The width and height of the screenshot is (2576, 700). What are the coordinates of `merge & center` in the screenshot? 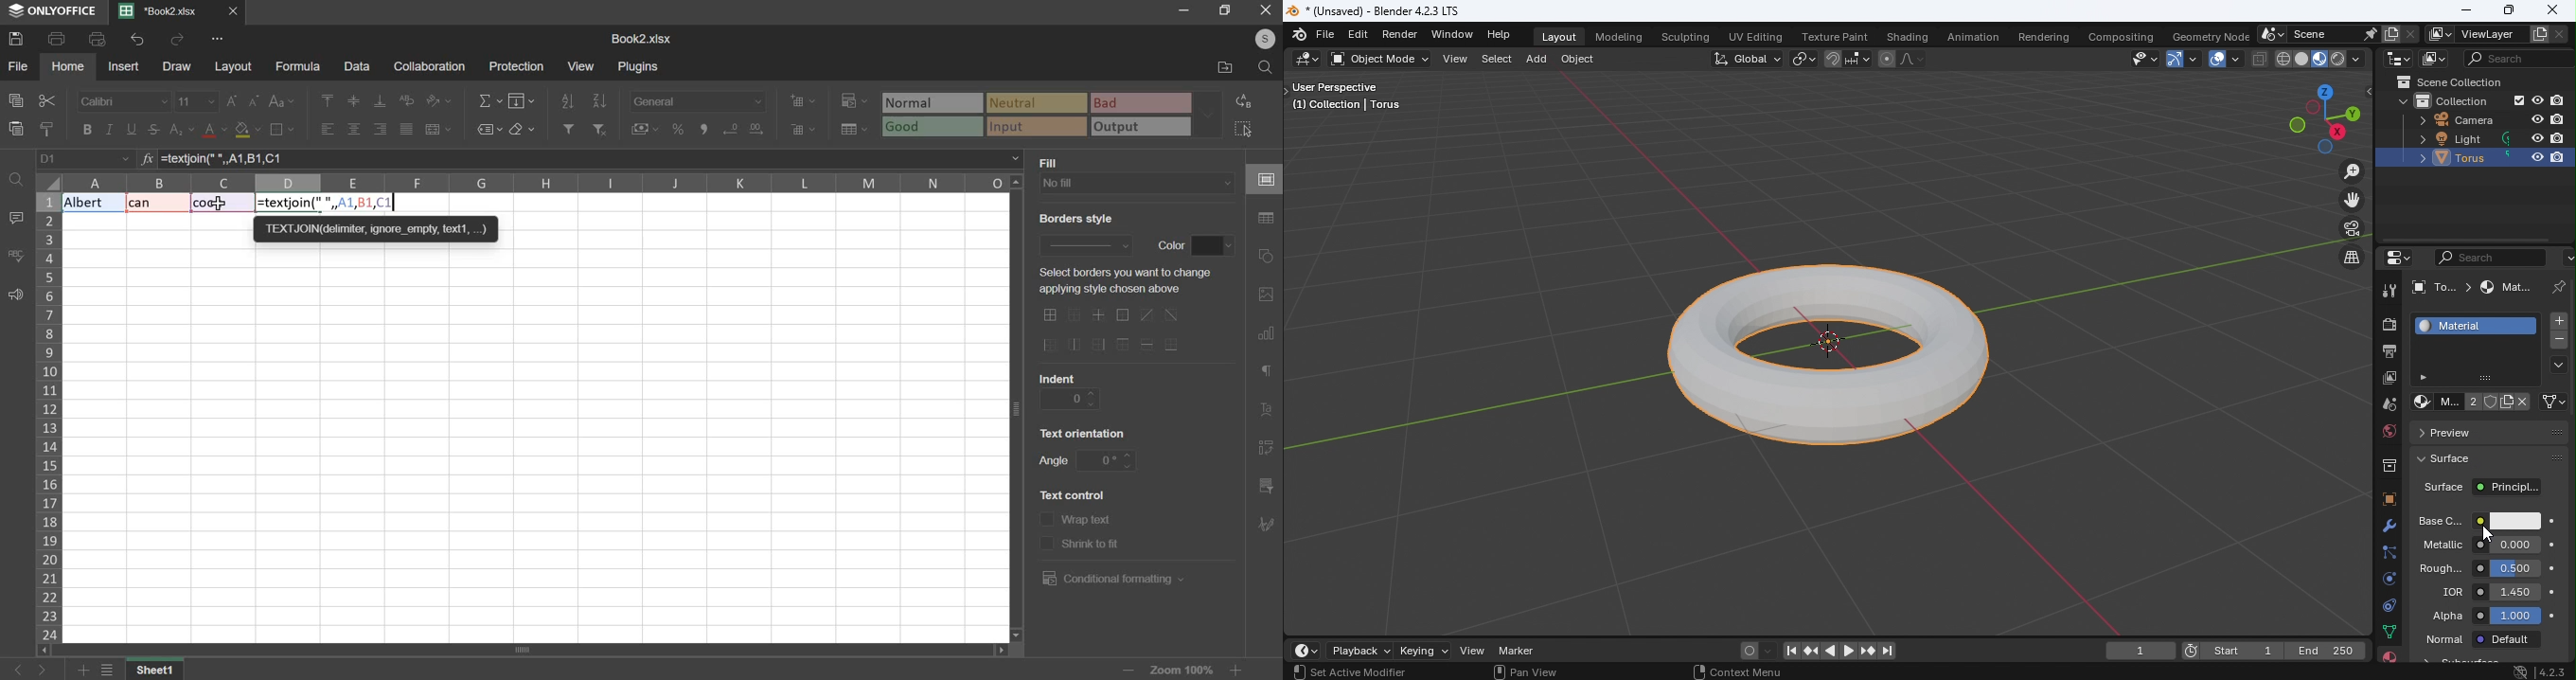 It's located at (439, 129).